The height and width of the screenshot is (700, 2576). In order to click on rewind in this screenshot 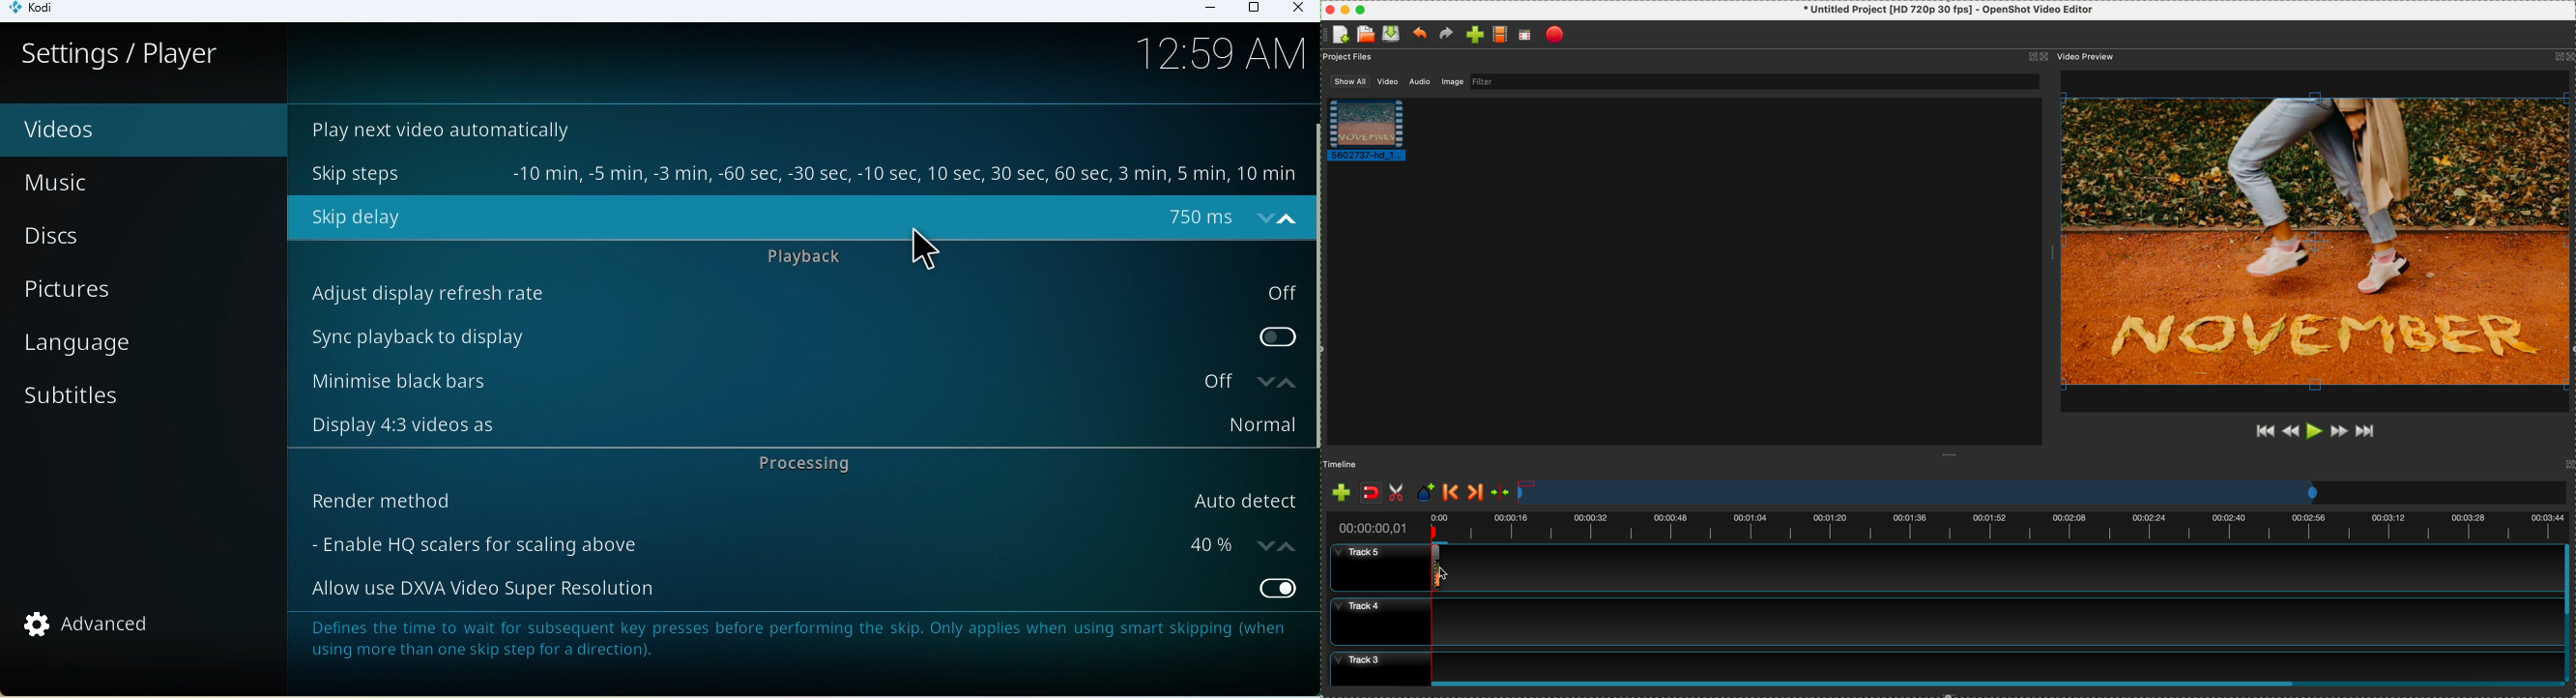, I will do `click(2291, 433)`.